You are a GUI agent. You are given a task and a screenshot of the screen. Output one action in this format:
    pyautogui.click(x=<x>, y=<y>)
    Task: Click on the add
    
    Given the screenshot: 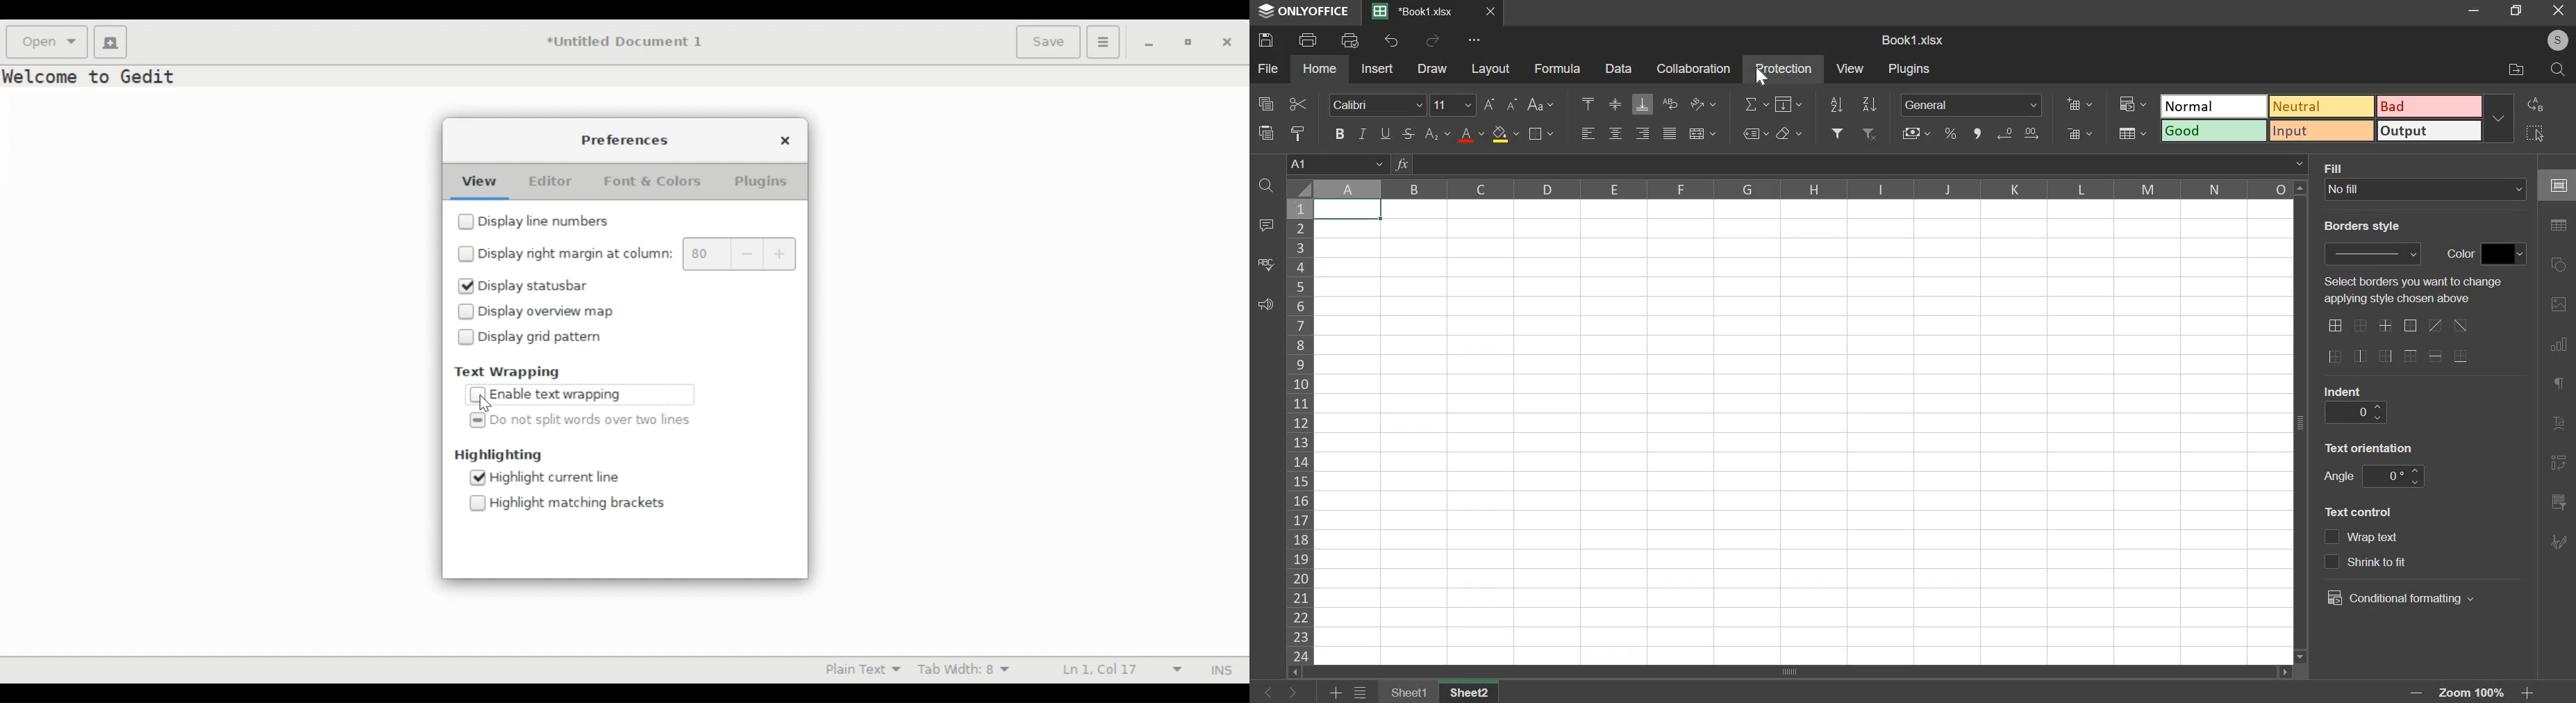 What is the action you would take?
    pyautogui.click(x=1337, y=693)
    